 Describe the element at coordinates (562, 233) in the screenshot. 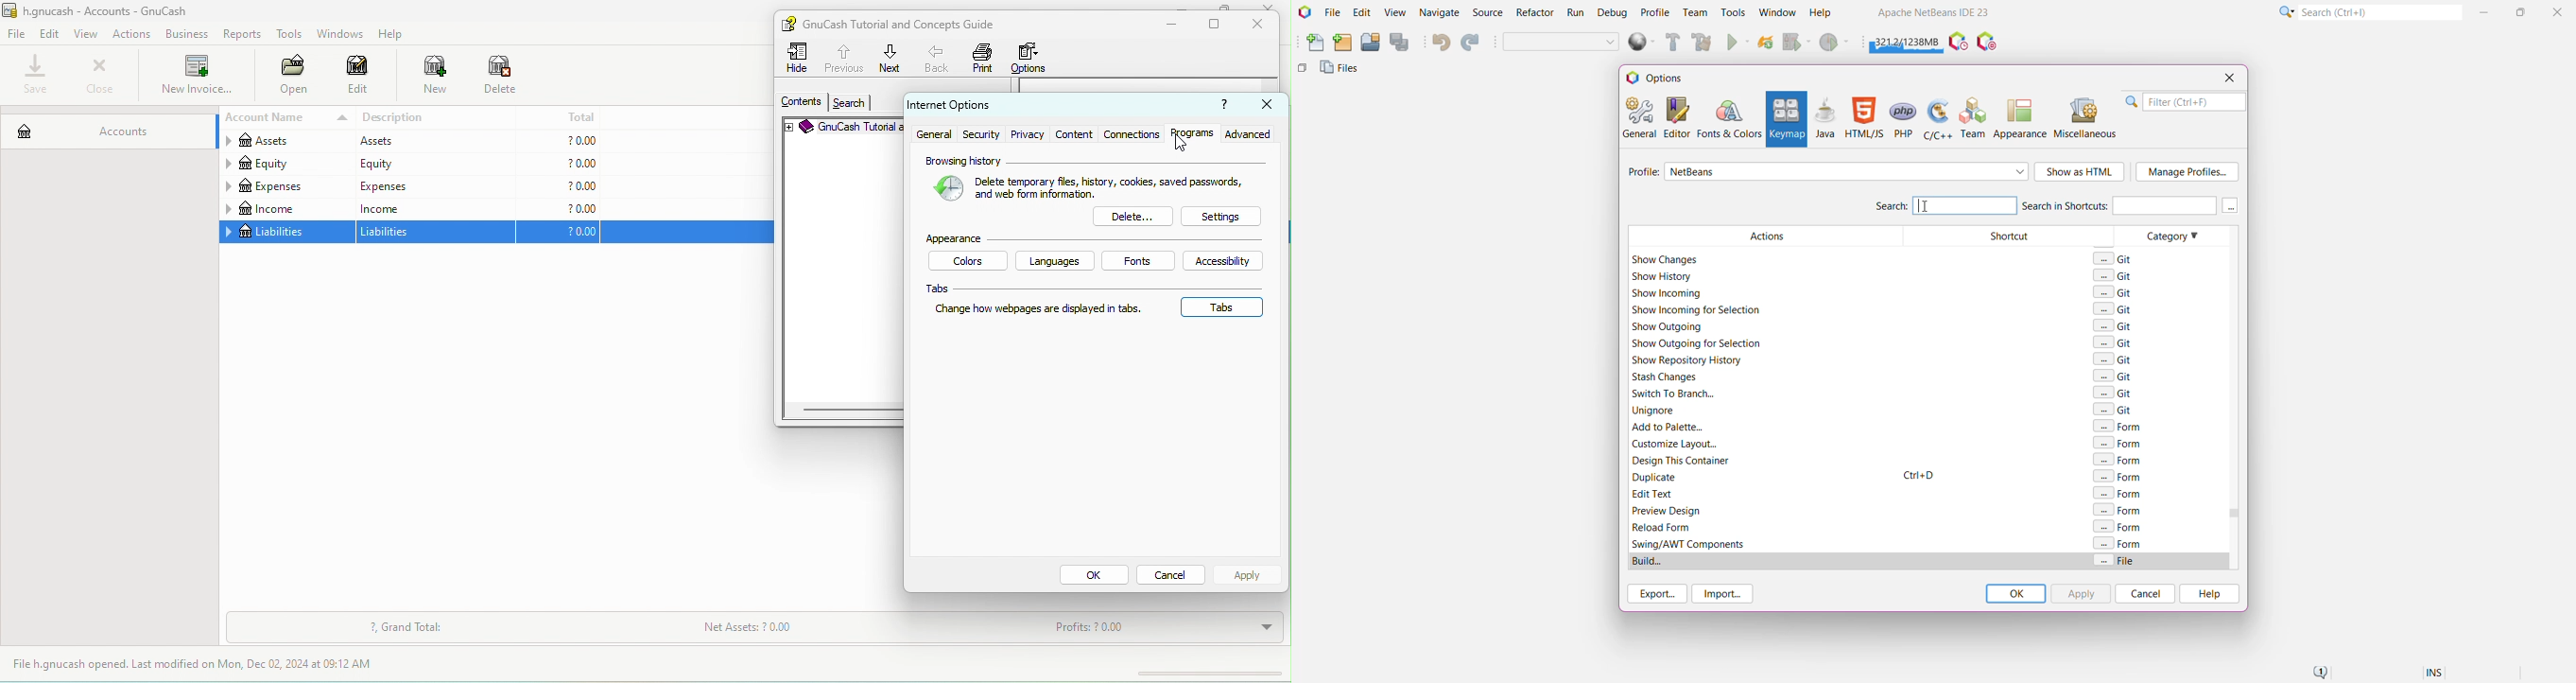

I see `?0.0` at that location.